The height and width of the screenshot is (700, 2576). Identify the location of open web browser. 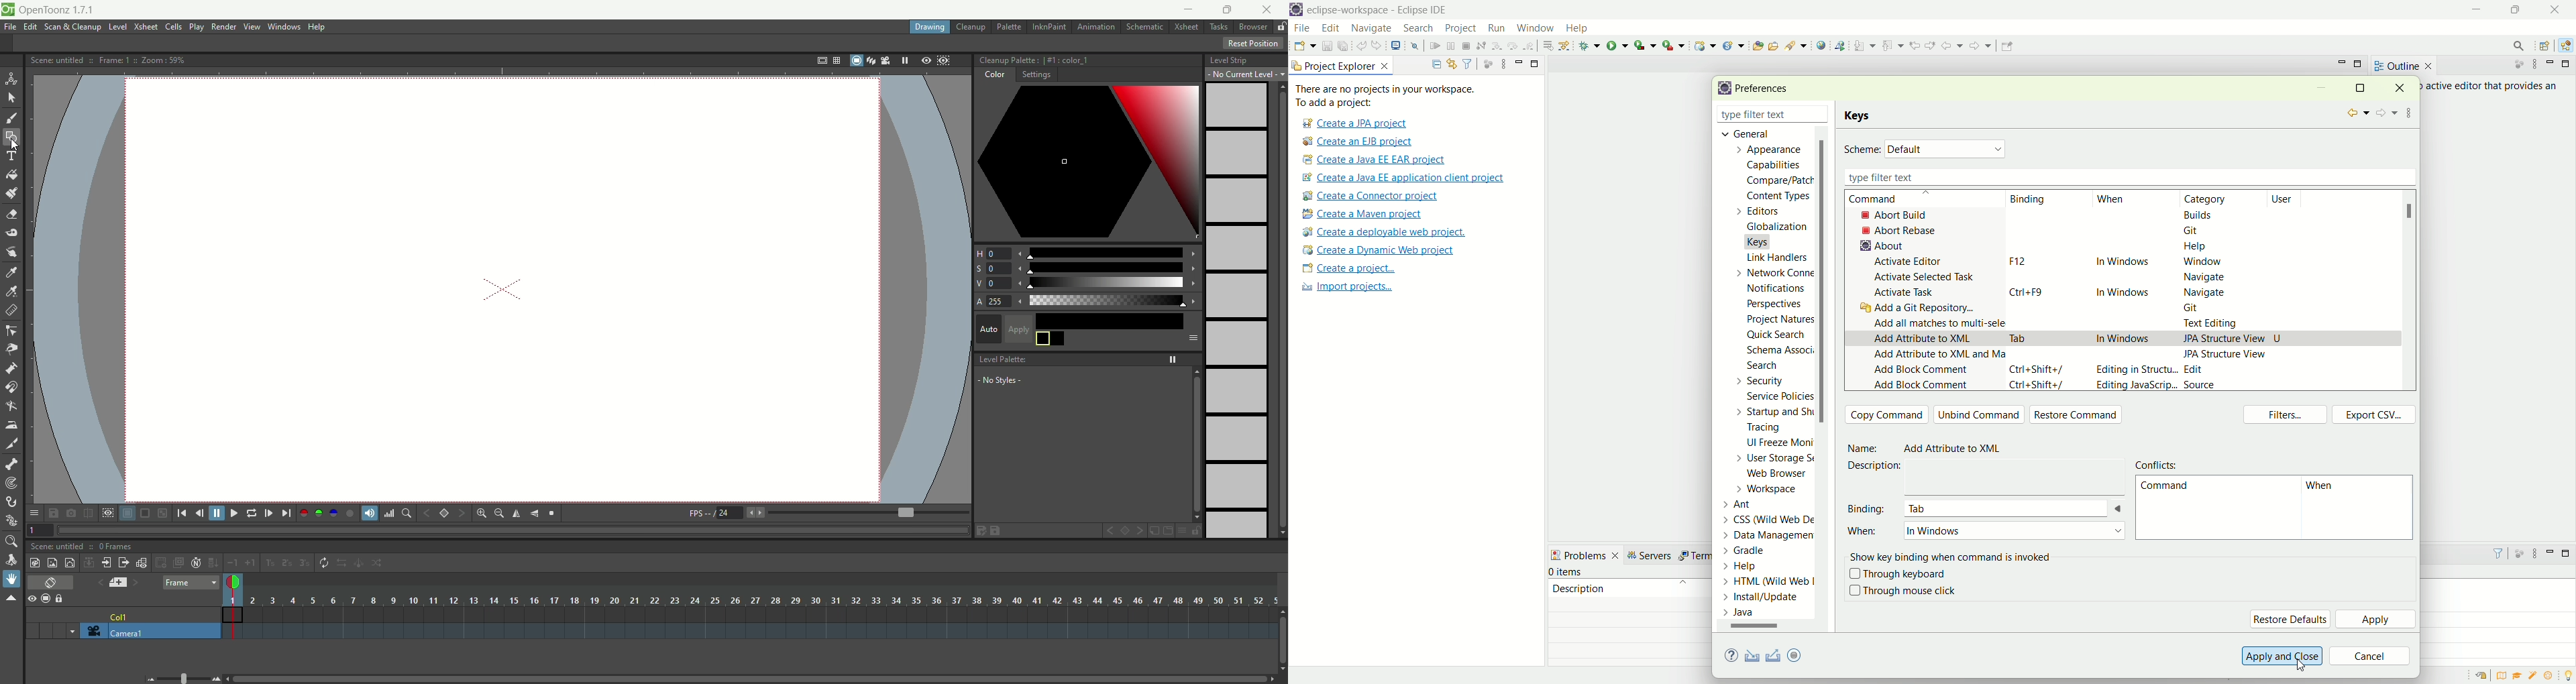
(1821, 46).